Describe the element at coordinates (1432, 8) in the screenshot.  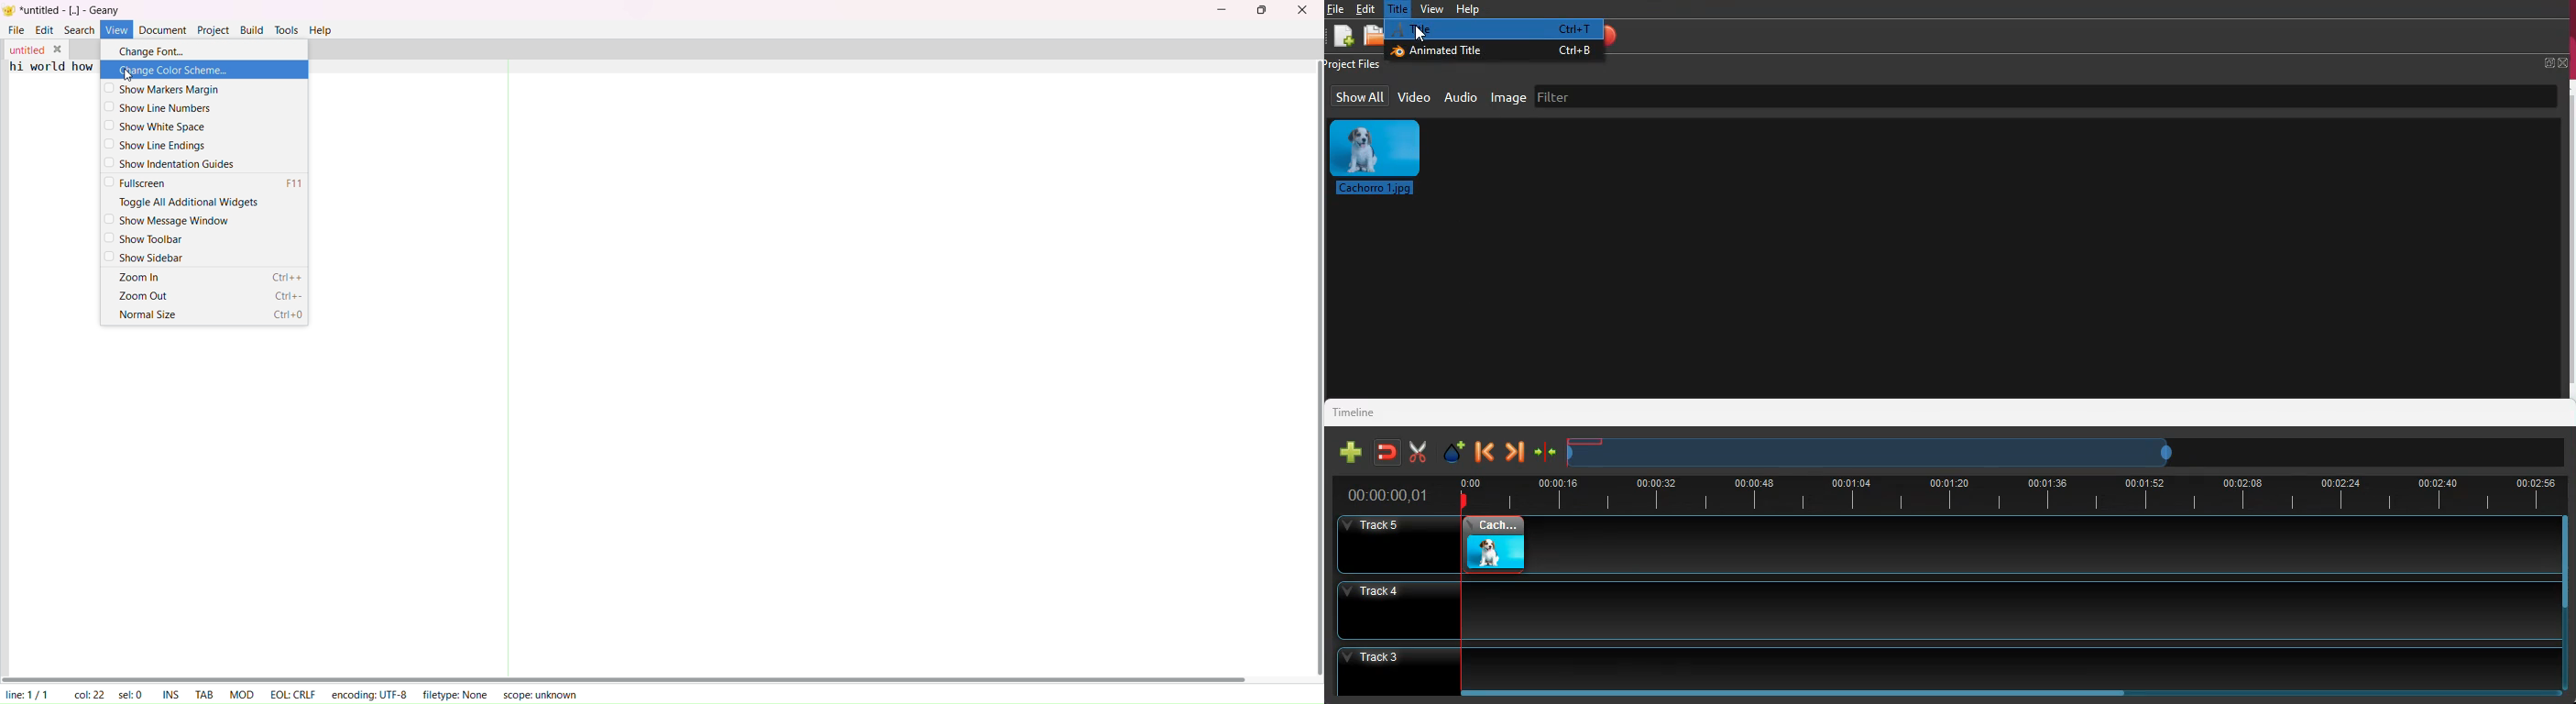
I see `view` at that location.